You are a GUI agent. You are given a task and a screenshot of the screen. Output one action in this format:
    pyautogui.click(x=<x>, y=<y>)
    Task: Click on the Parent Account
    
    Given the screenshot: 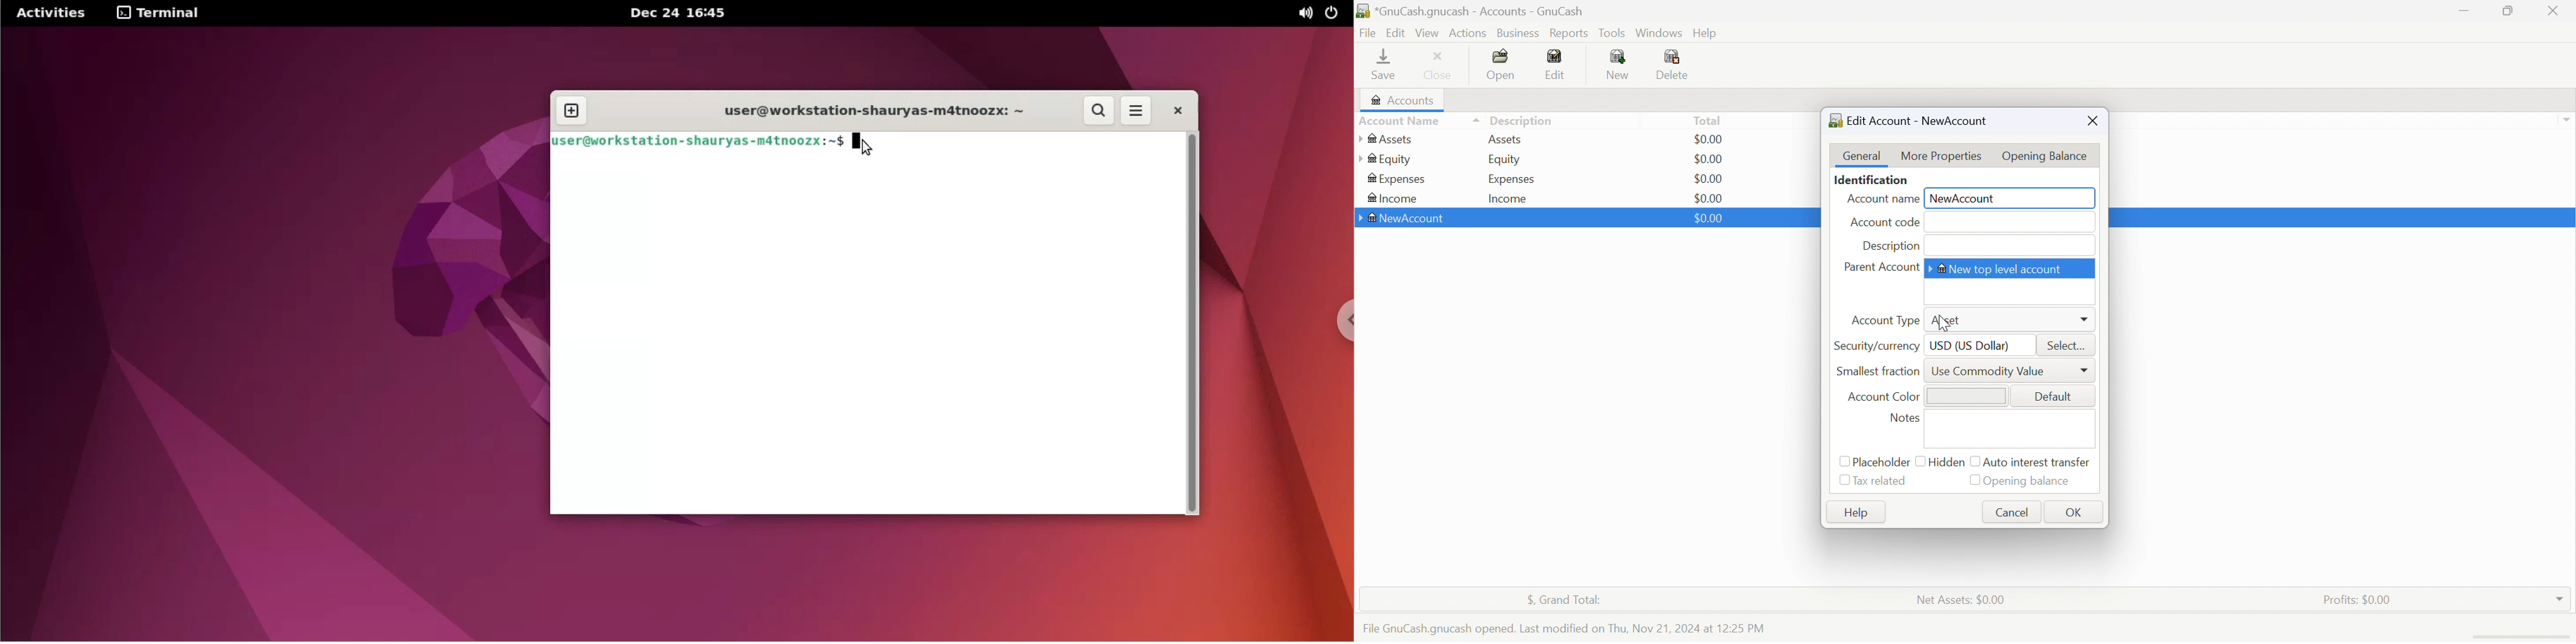 What is the action you would take?
    pyautogui.click(x=1880, y=268)
    